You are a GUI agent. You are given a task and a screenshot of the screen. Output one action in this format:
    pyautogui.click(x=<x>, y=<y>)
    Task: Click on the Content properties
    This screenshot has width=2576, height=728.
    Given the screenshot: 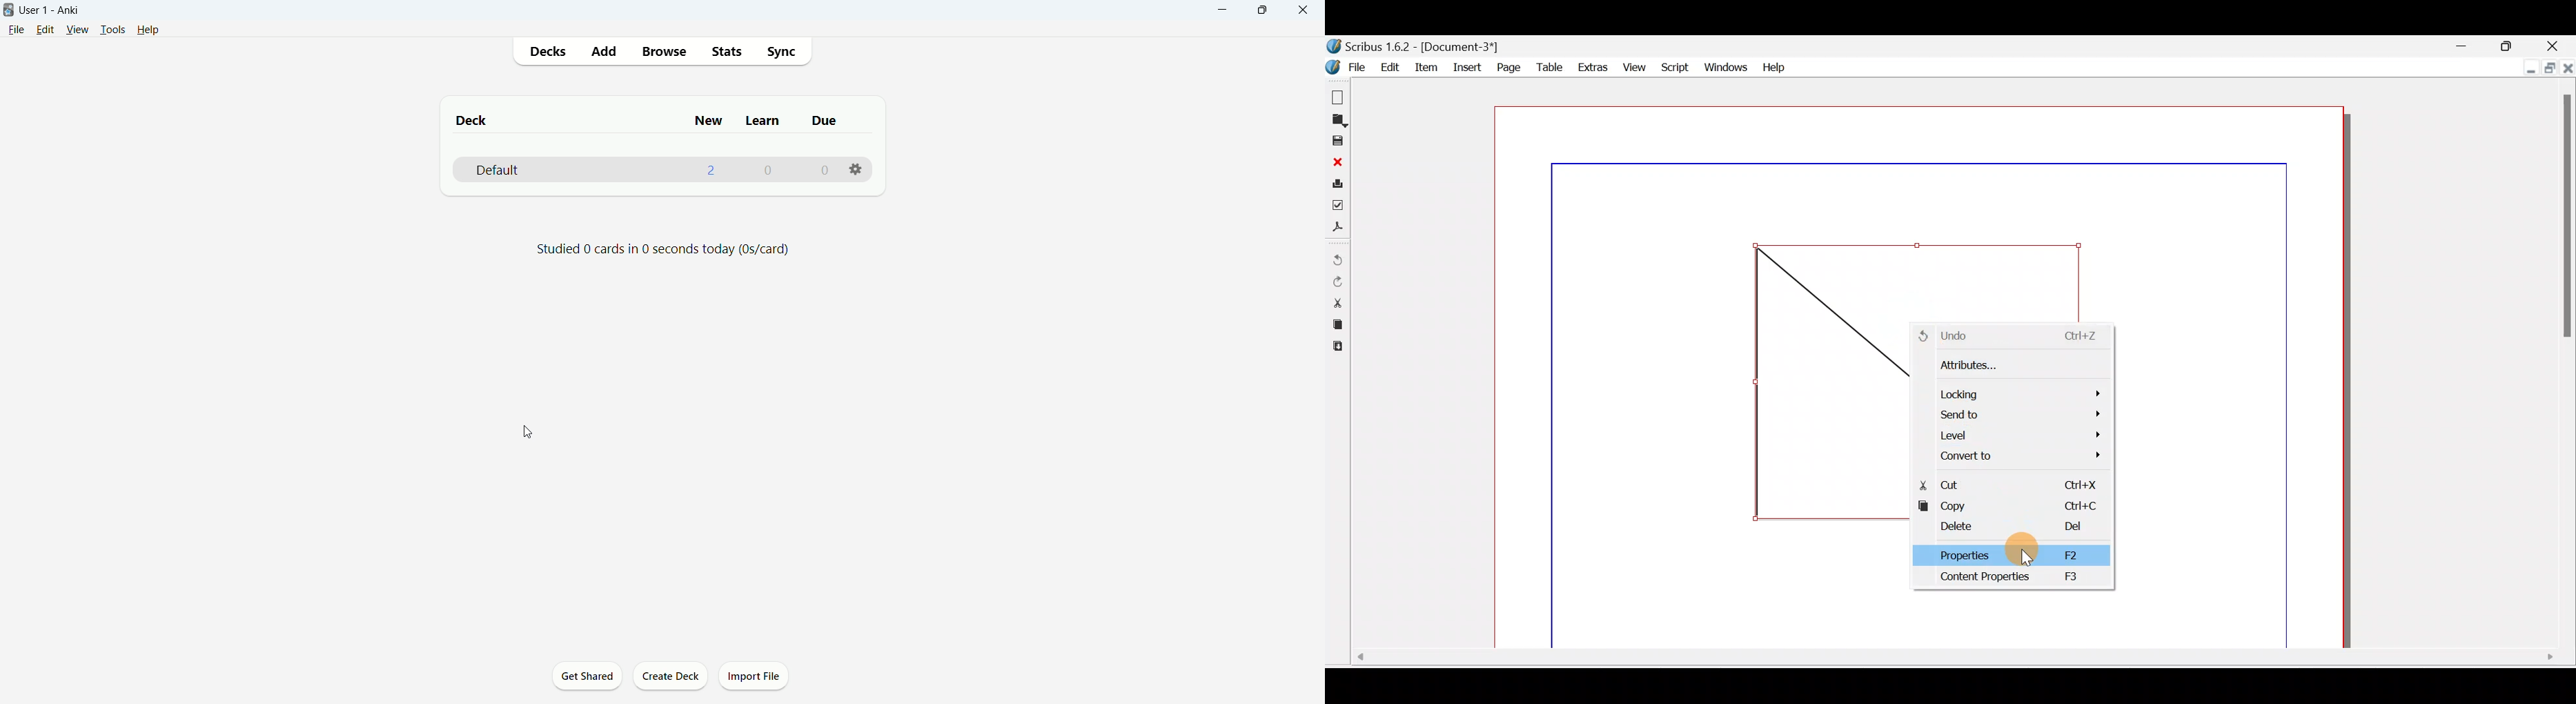 What is the action you would take?
    pyautogui.click(x=2006, y=578)
    